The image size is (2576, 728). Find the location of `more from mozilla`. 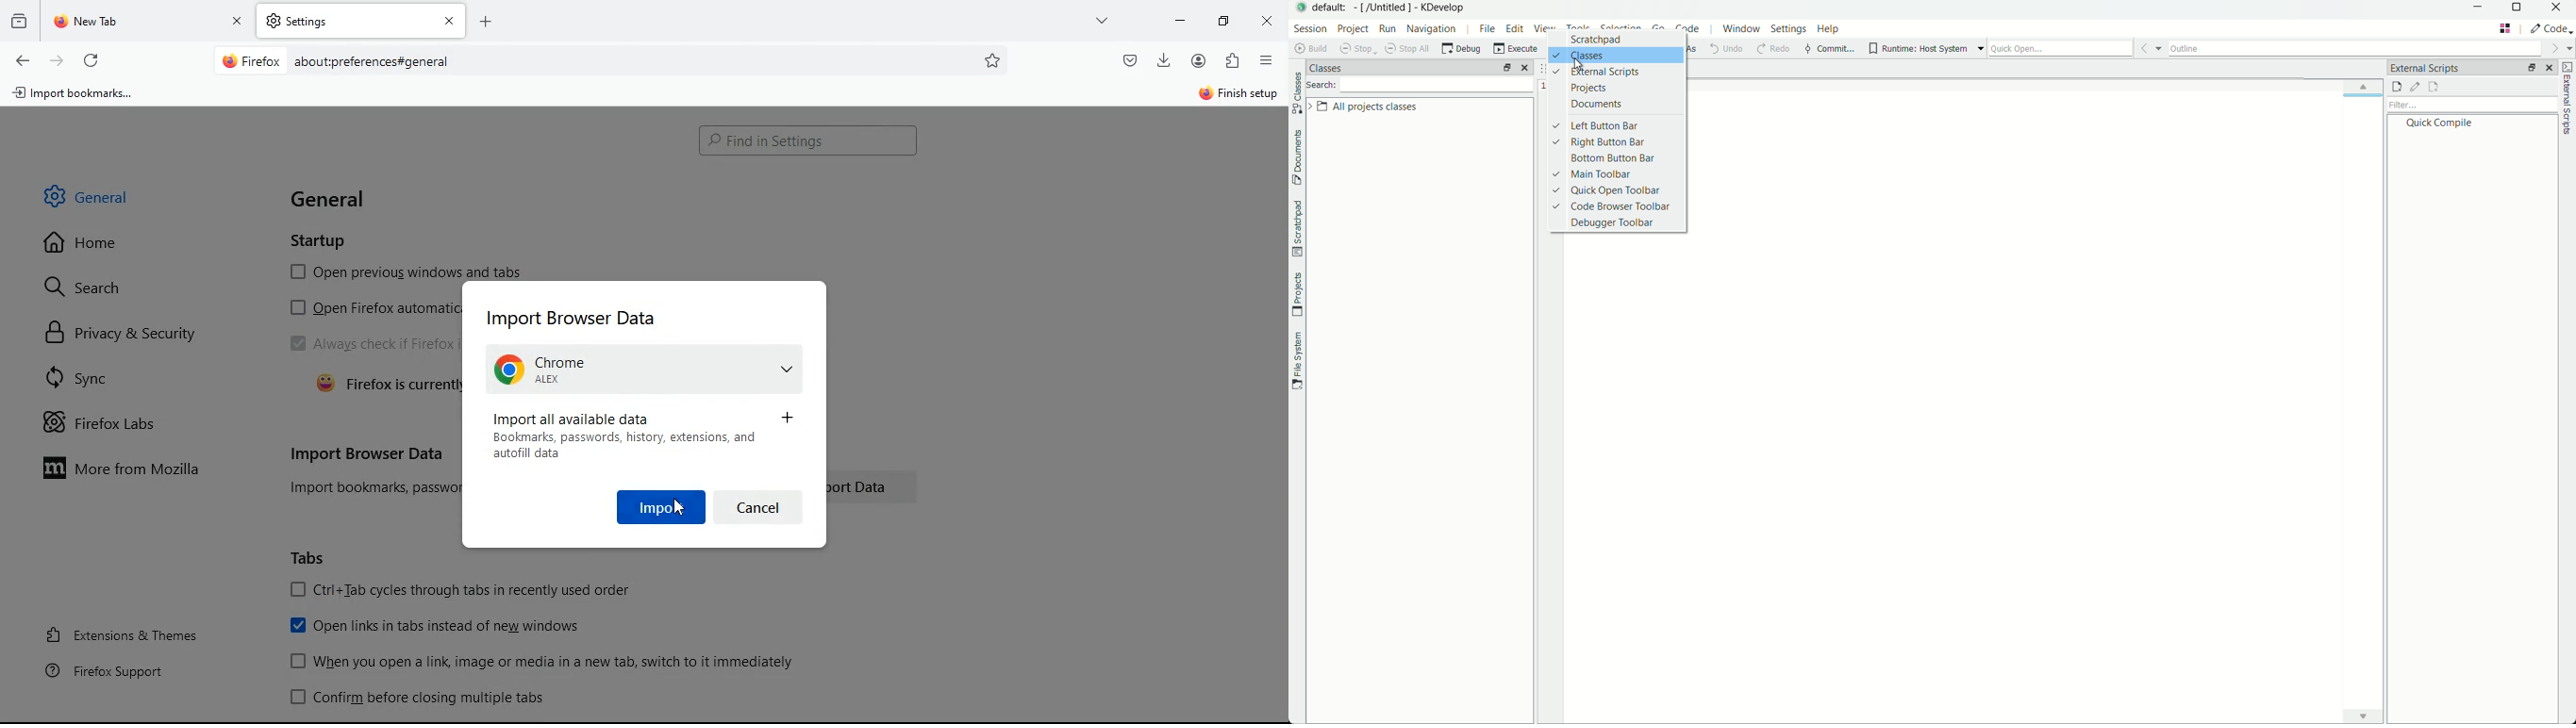

more from mozilla is located at coordinates (135, 467).